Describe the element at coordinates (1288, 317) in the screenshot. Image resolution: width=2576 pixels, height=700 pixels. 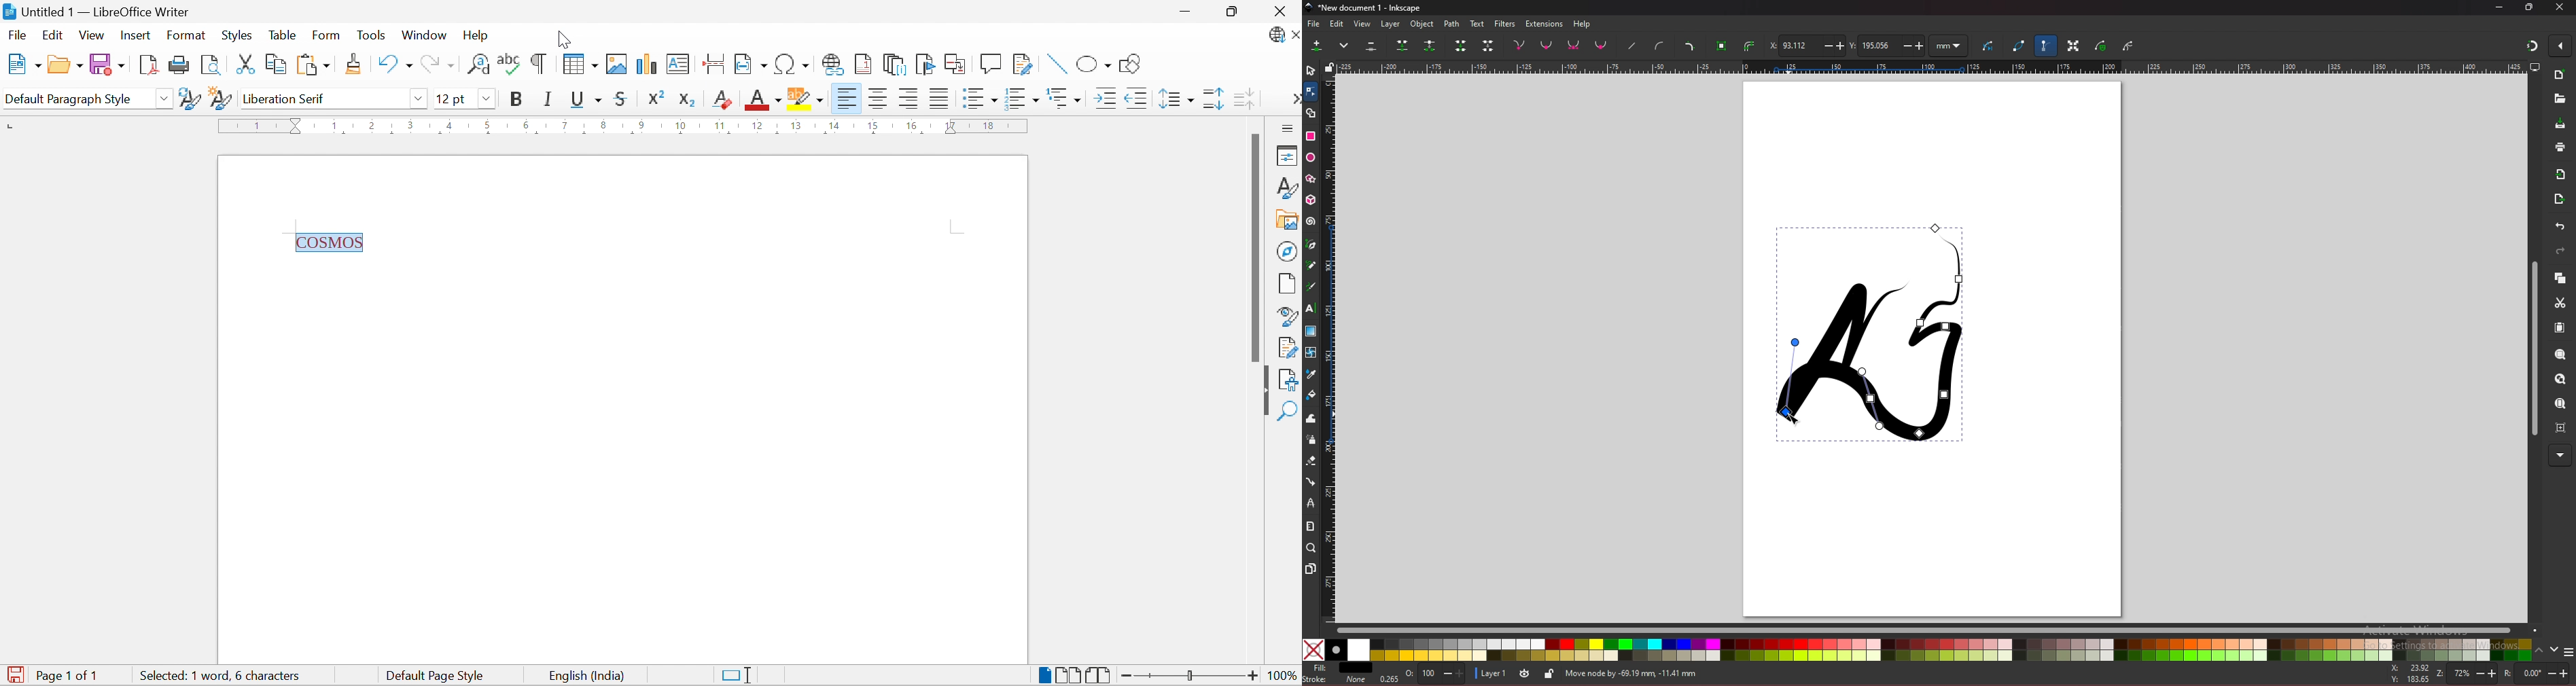
I see `Style Inspector` at that location.